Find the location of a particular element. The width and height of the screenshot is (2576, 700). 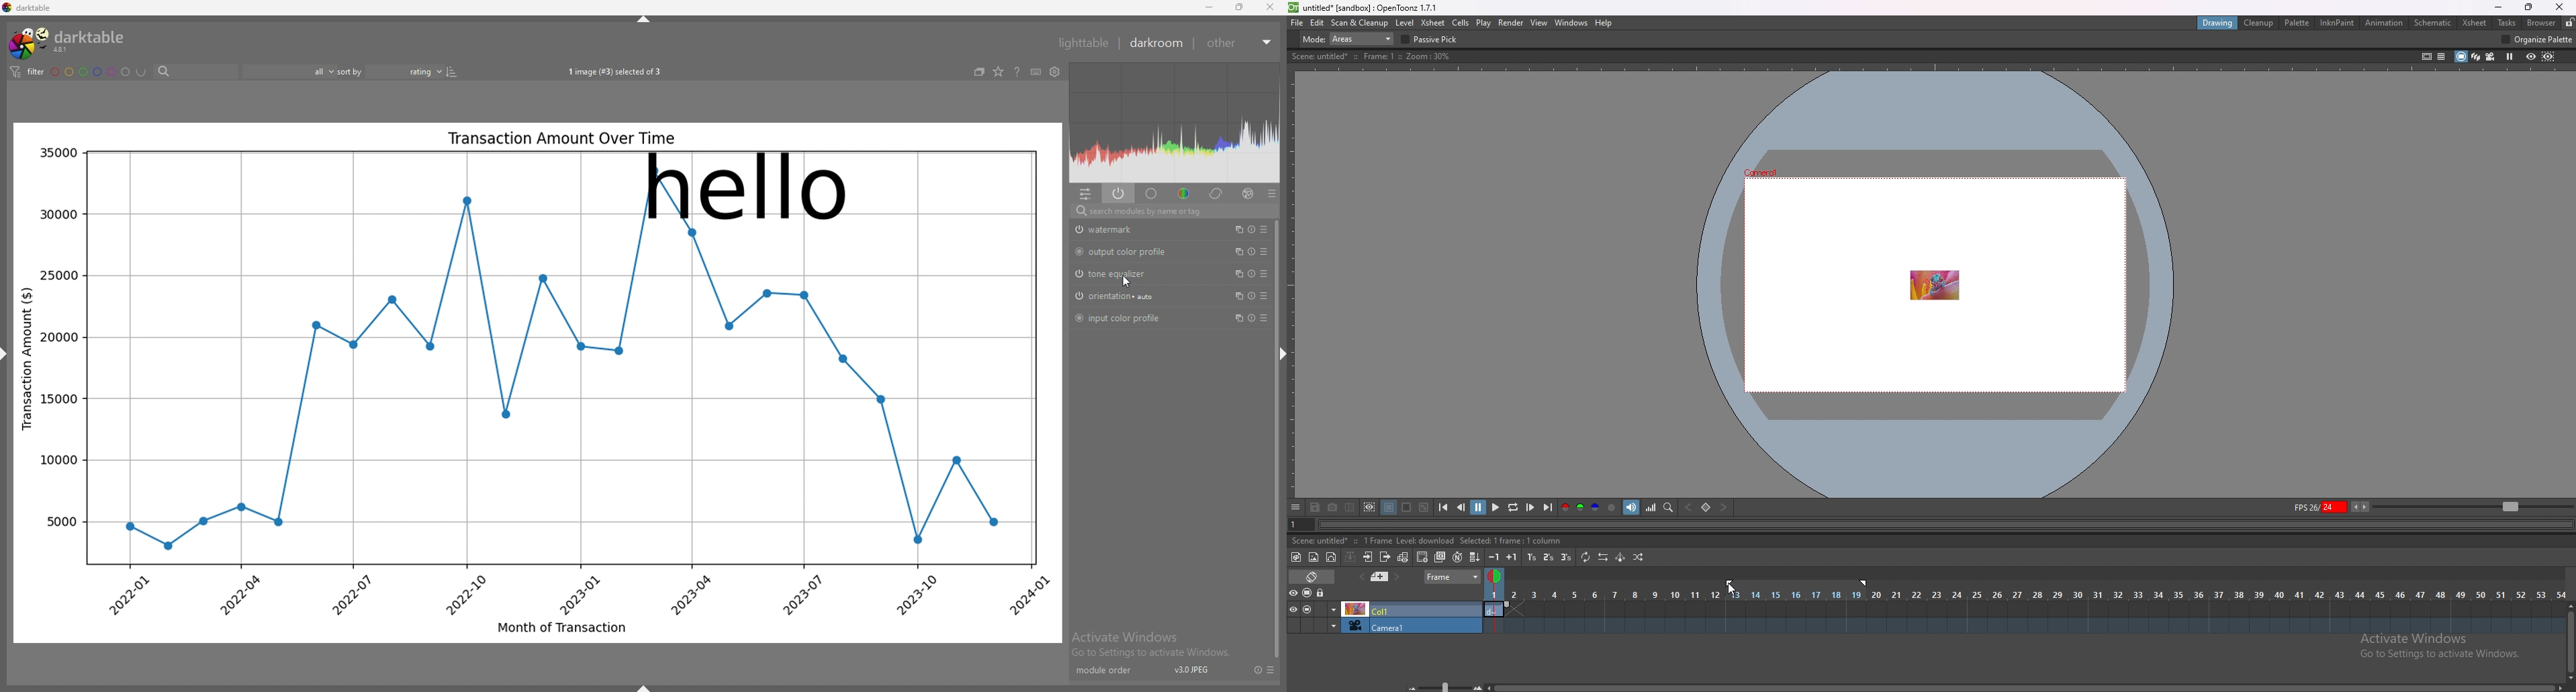

2024-01 is located at coordinates (1028, 595).